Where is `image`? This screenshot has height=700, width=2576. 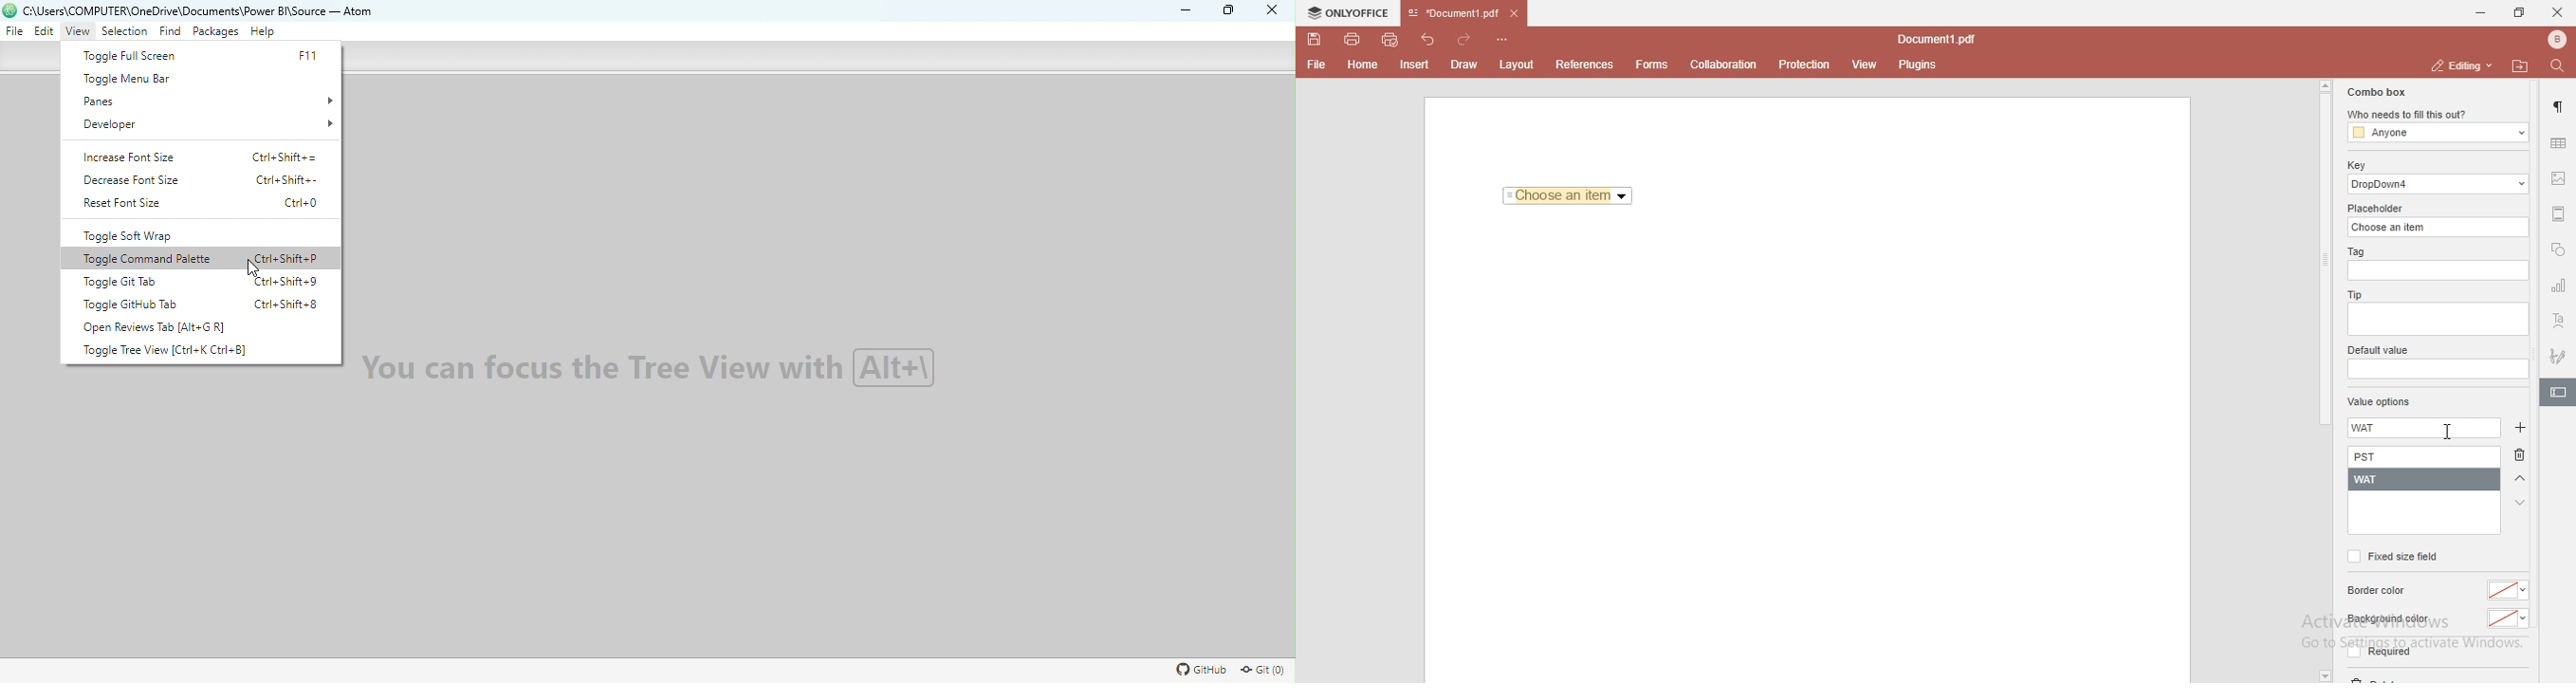
image is located at coordinates (2561, 180).